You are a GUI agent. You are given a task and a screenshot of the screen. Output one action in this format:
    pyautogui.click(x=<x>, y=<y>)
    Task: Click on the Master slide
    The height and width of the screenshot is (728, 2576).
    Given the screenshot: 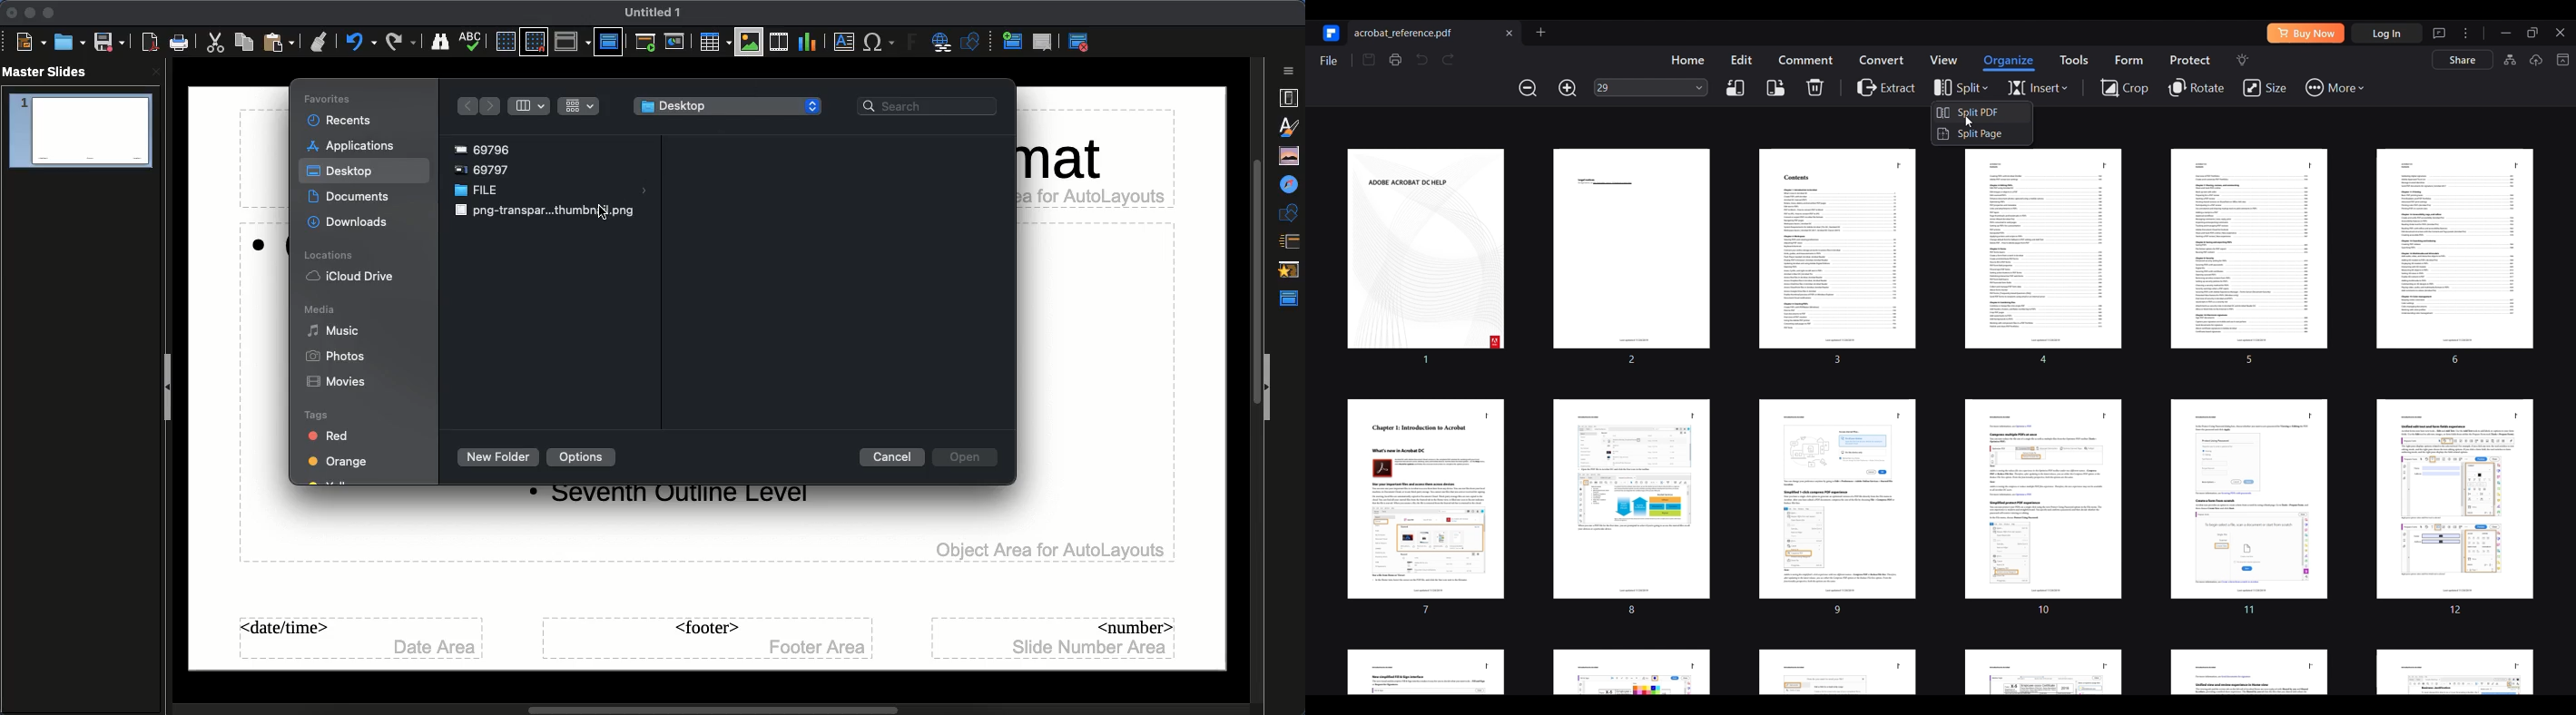 What is the action you would take?
    pyautogui.click(x=608, y=41)
    